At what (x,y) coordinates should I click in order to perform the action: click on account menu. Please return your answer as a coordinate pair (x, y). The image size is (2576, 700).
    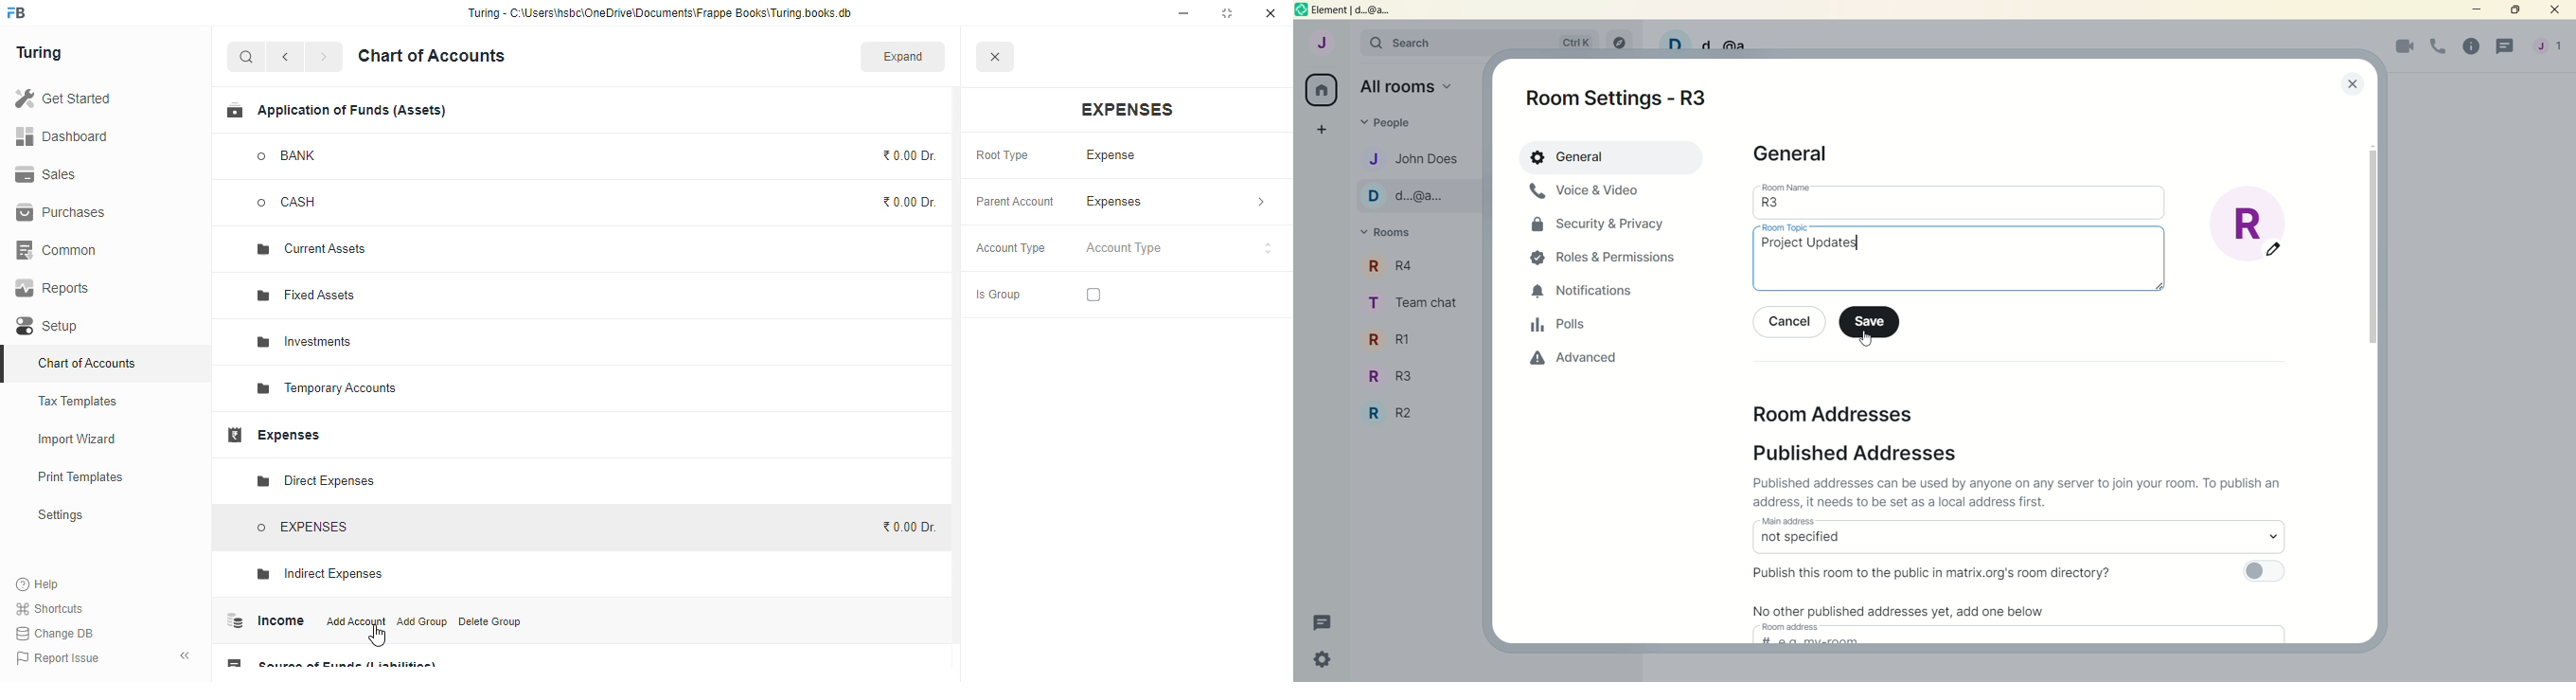
    Looking at the image, I should click on (2549, 47).